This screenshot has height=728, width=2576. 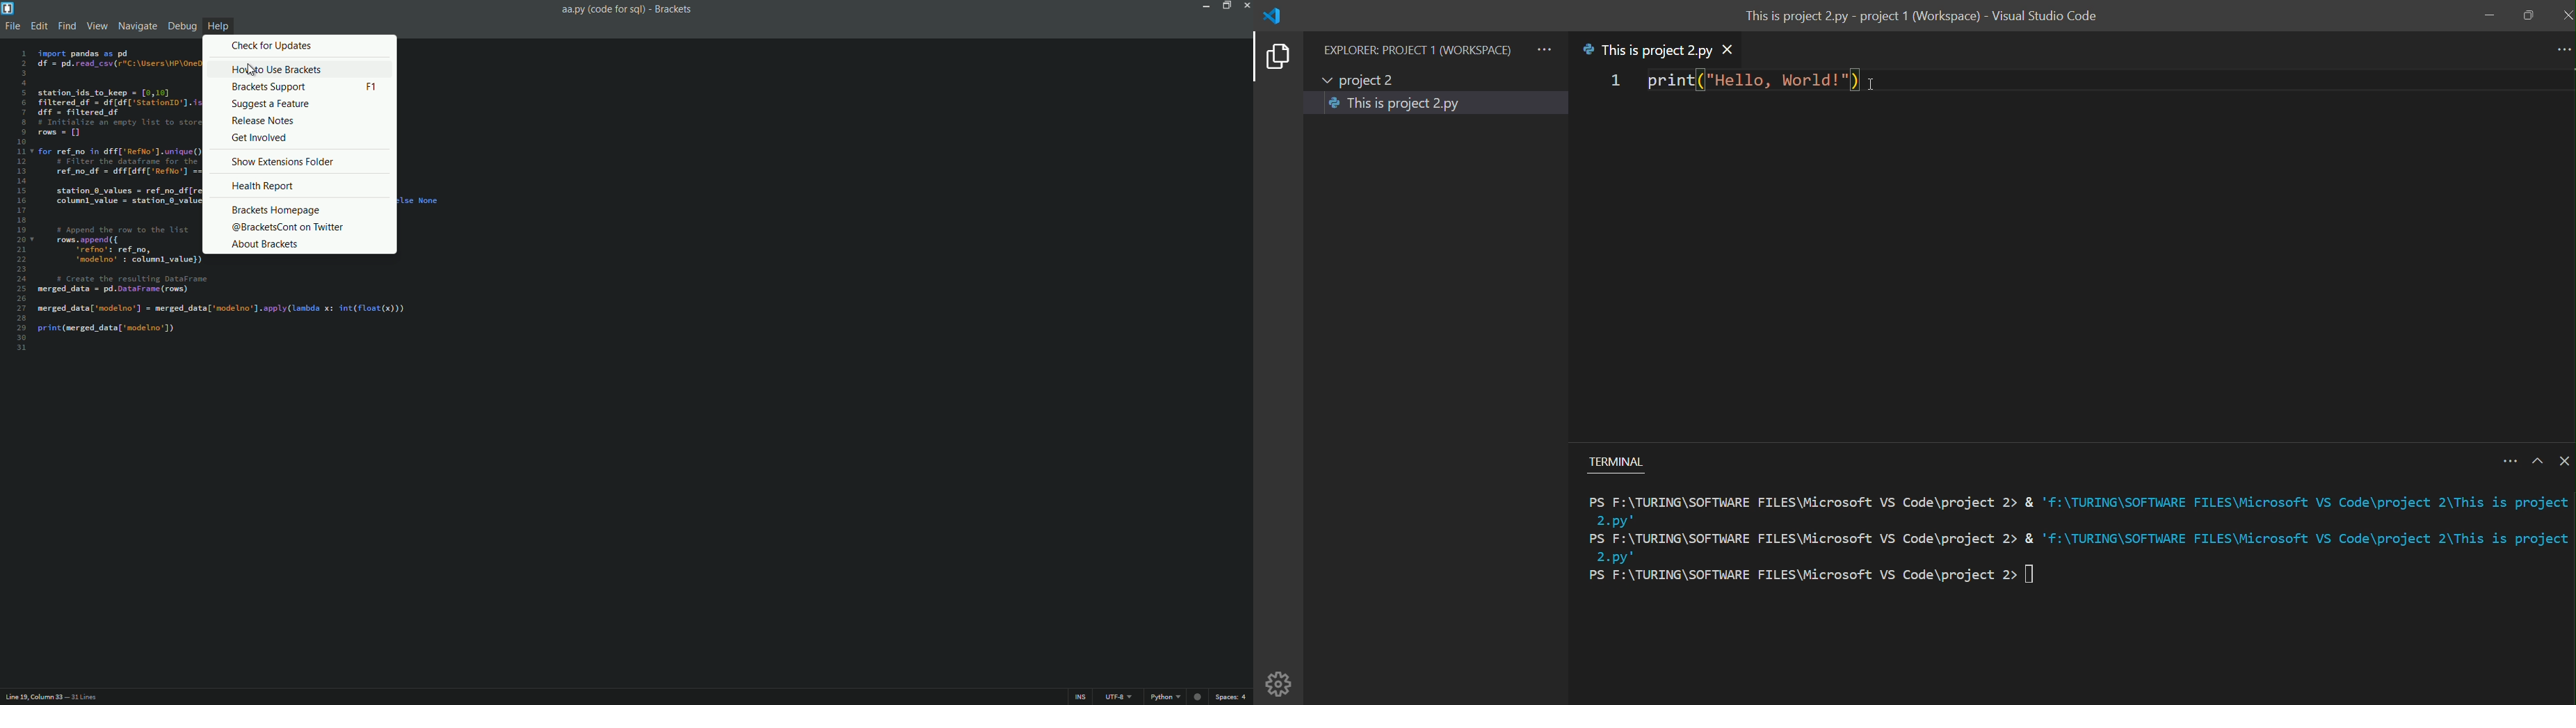 I want to click on settings, so click(x=1289, y=677).